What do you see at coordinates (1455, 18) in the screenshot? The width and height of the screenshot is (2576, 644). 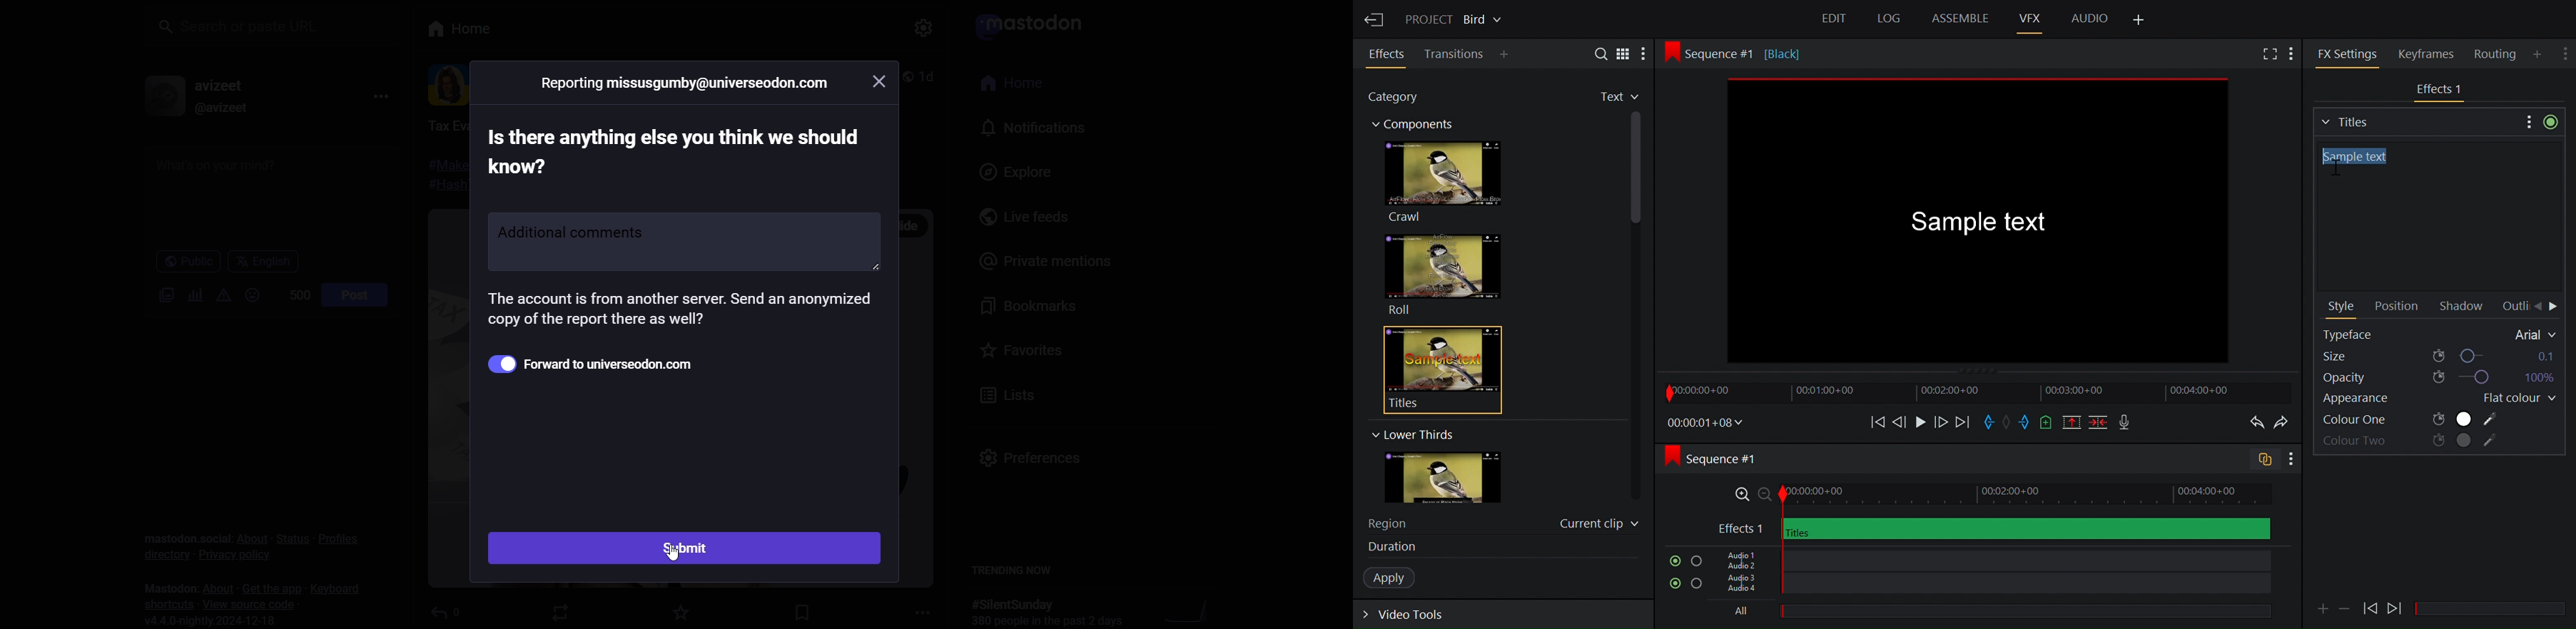 I see `Show/Change current project details` at bounding box center [1455, 18].